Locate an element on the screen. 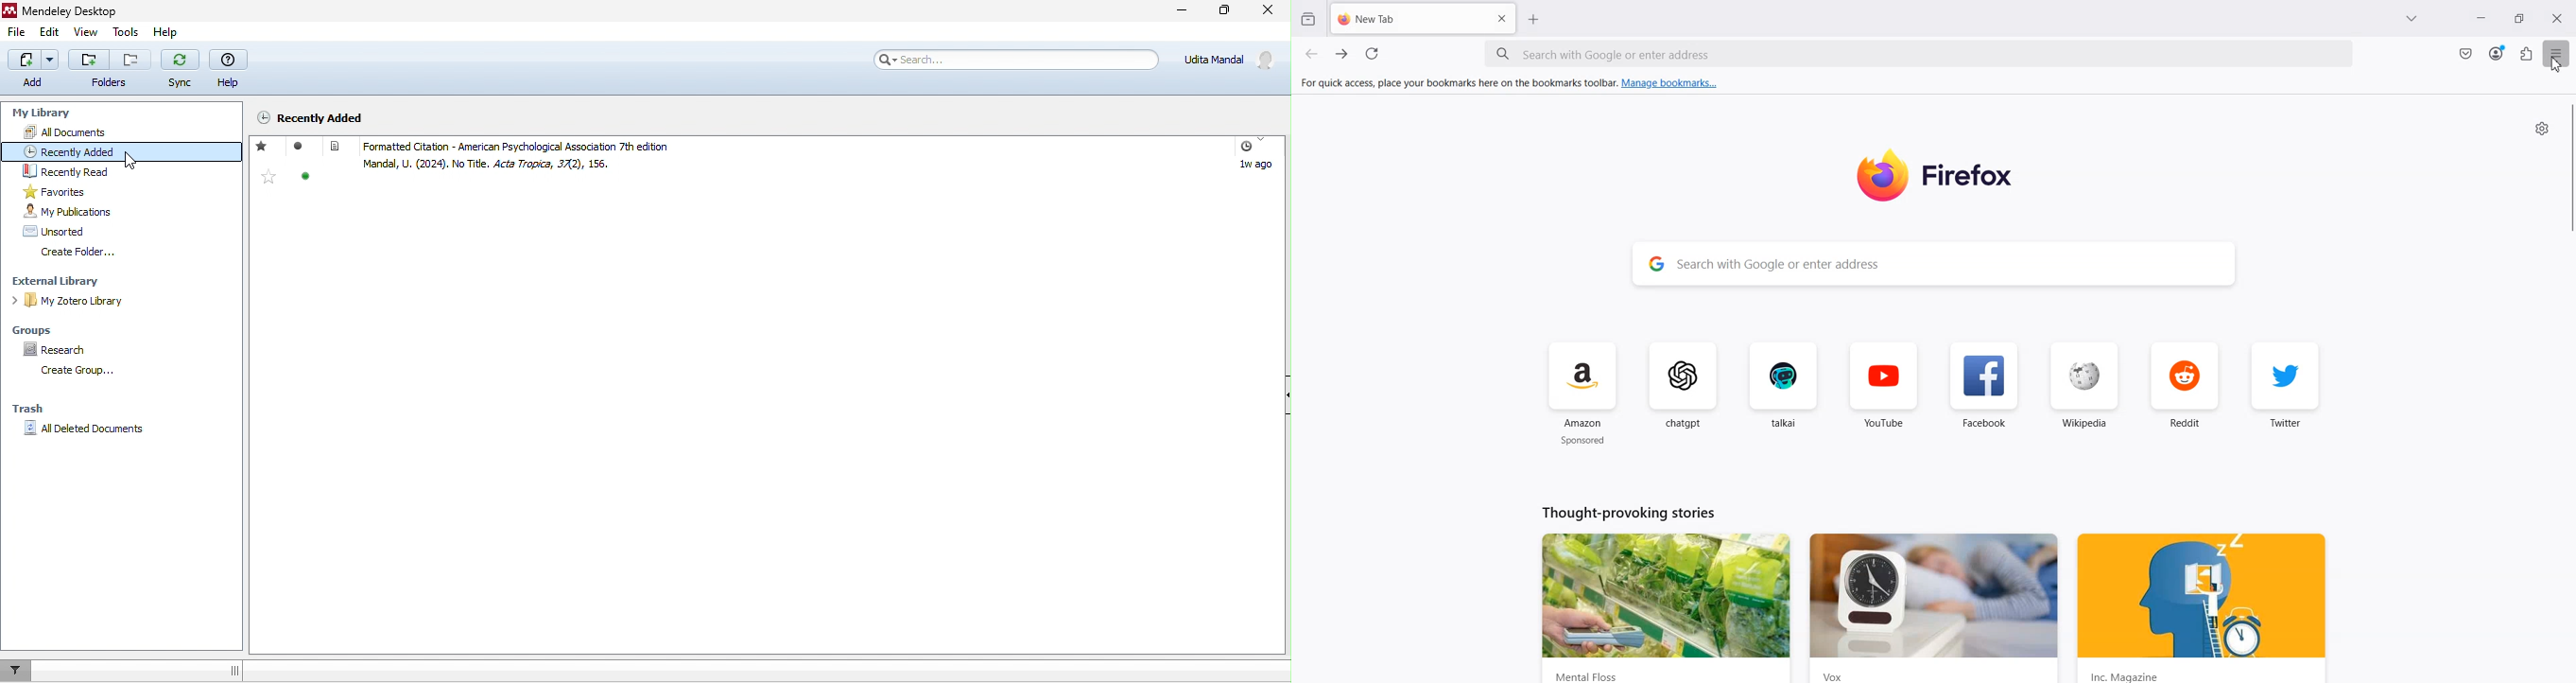 The image size is (2576, 700). Facebook is located at coordinates (1984, 394).